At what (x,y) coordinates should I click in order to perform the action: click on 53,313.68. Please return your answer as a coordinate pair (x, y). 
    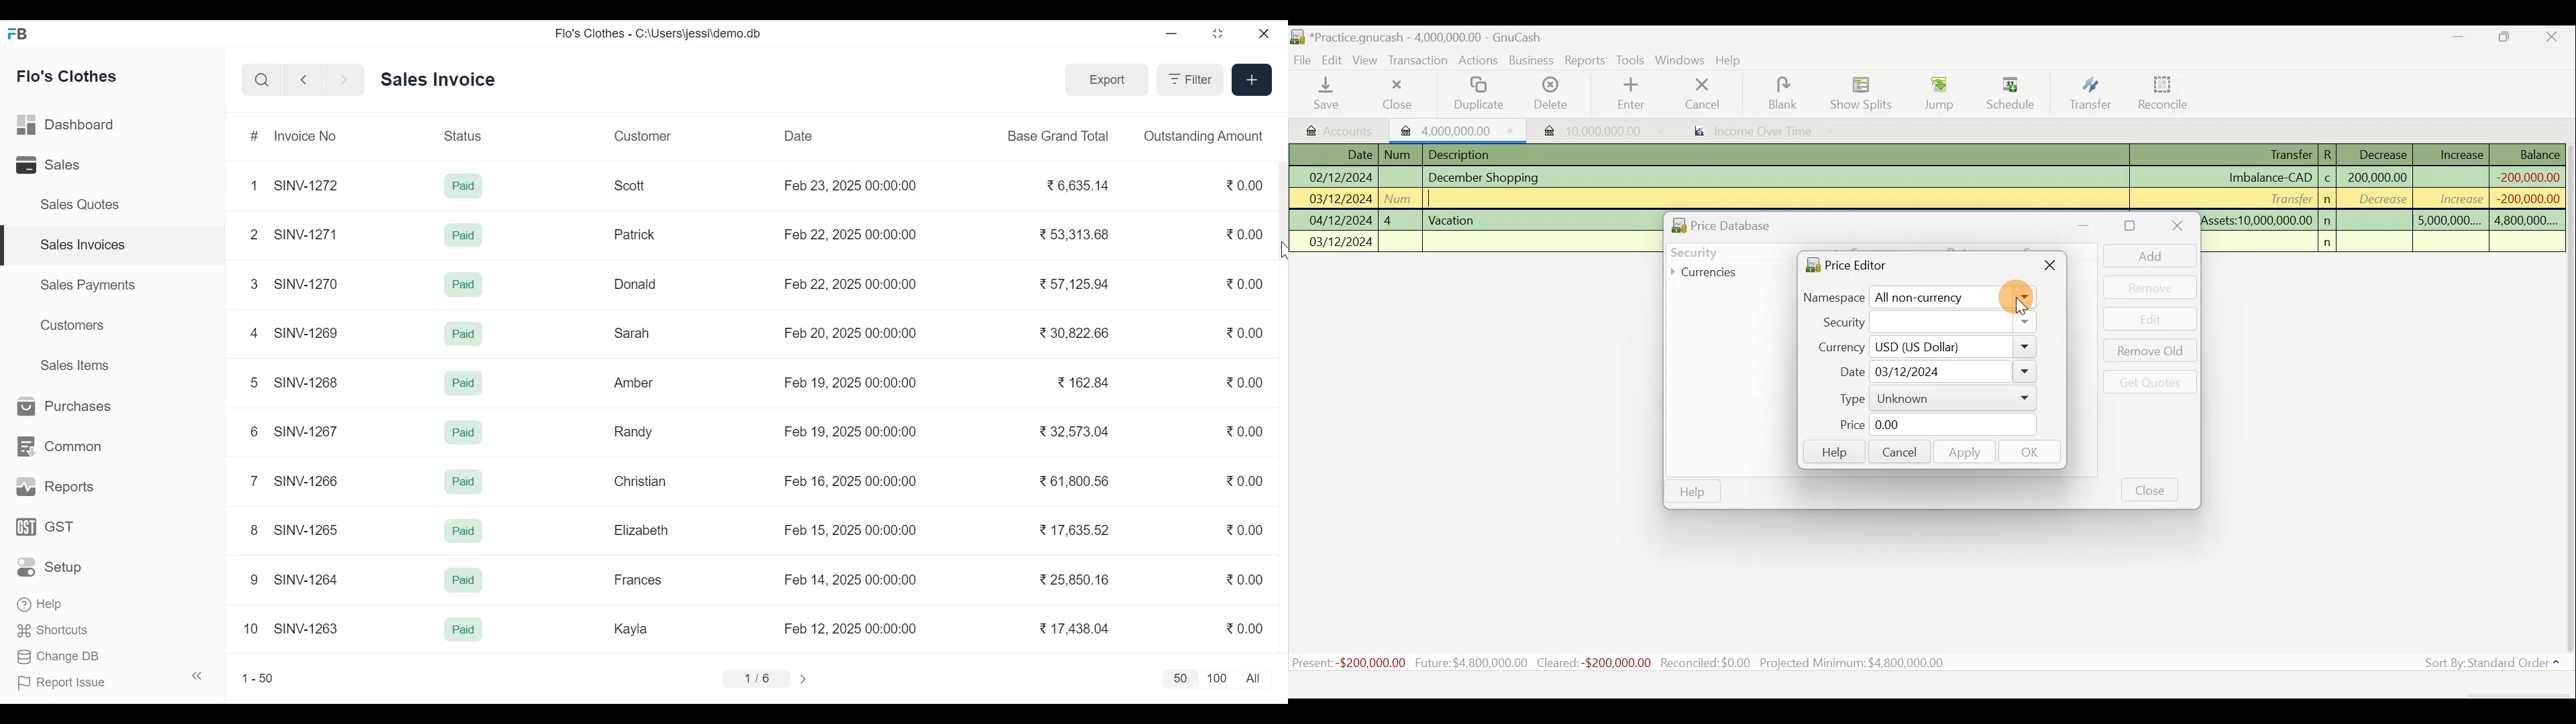
    Looking at the image, I should click on (1073, 234).